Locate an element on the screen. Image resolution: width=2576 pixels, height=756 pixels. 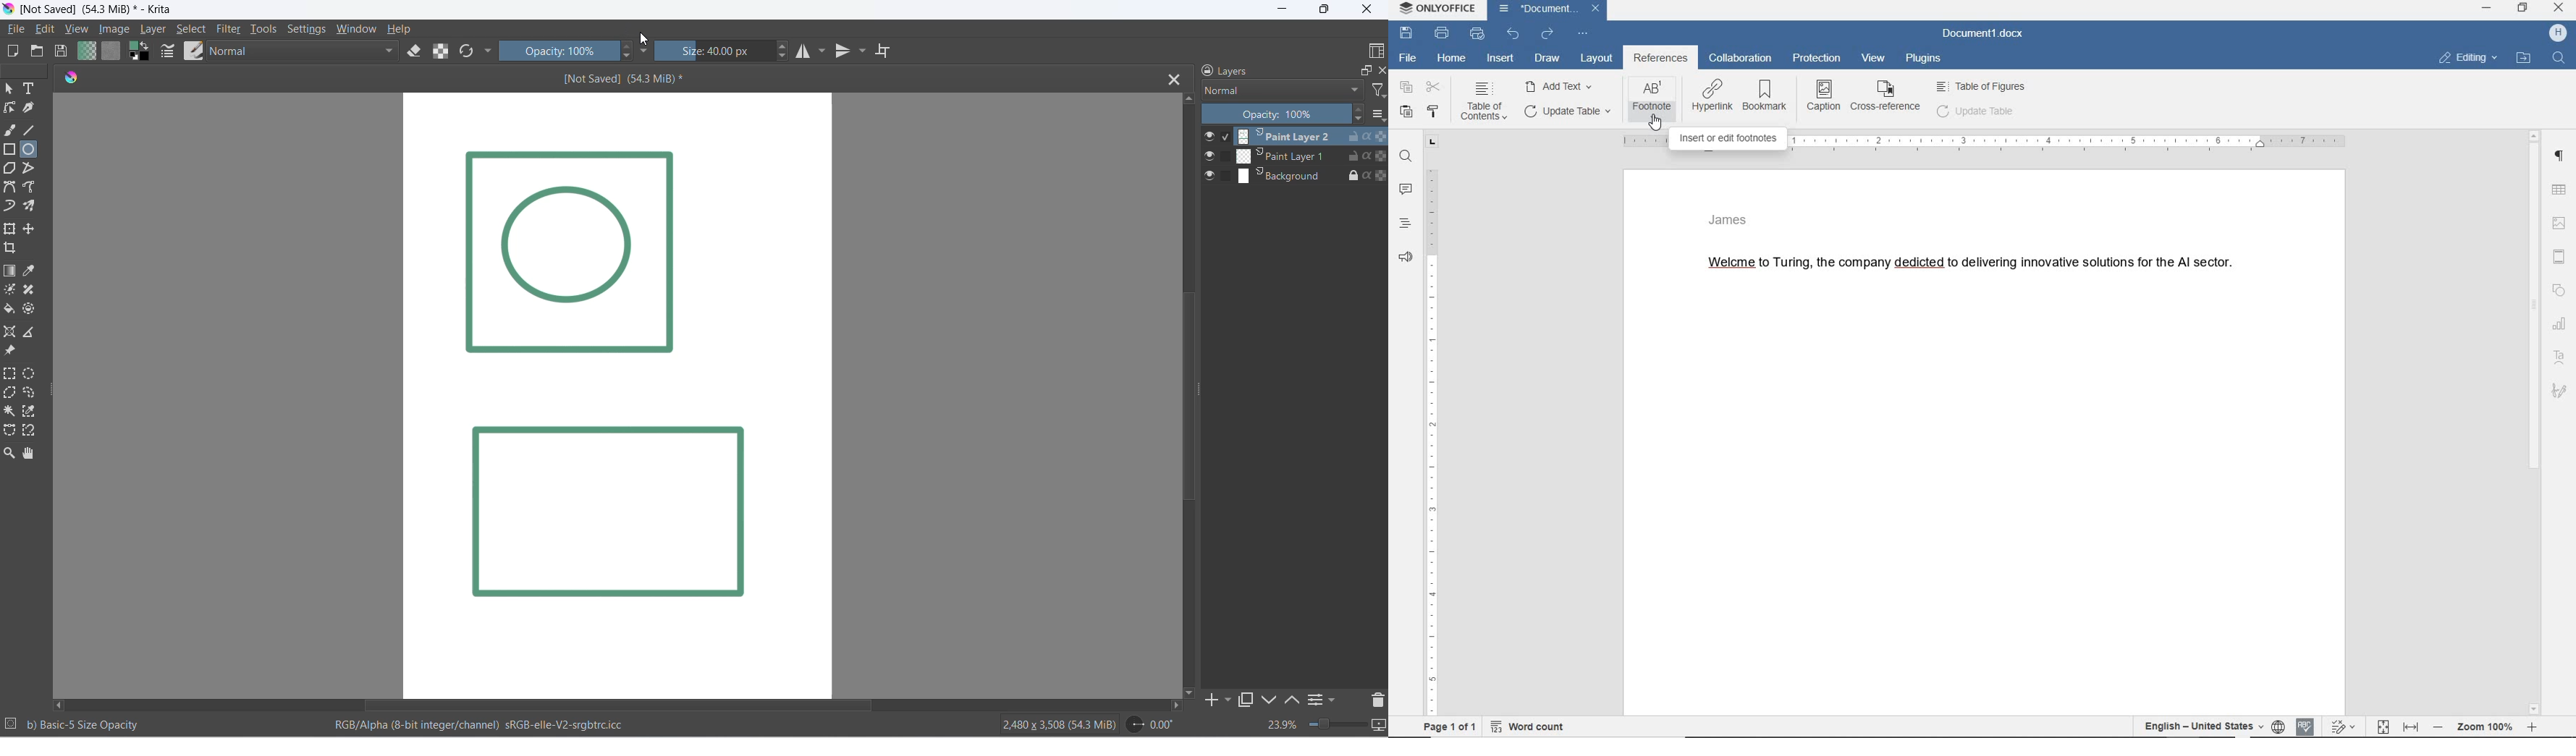
update table is located at coordinates (1976, 113).